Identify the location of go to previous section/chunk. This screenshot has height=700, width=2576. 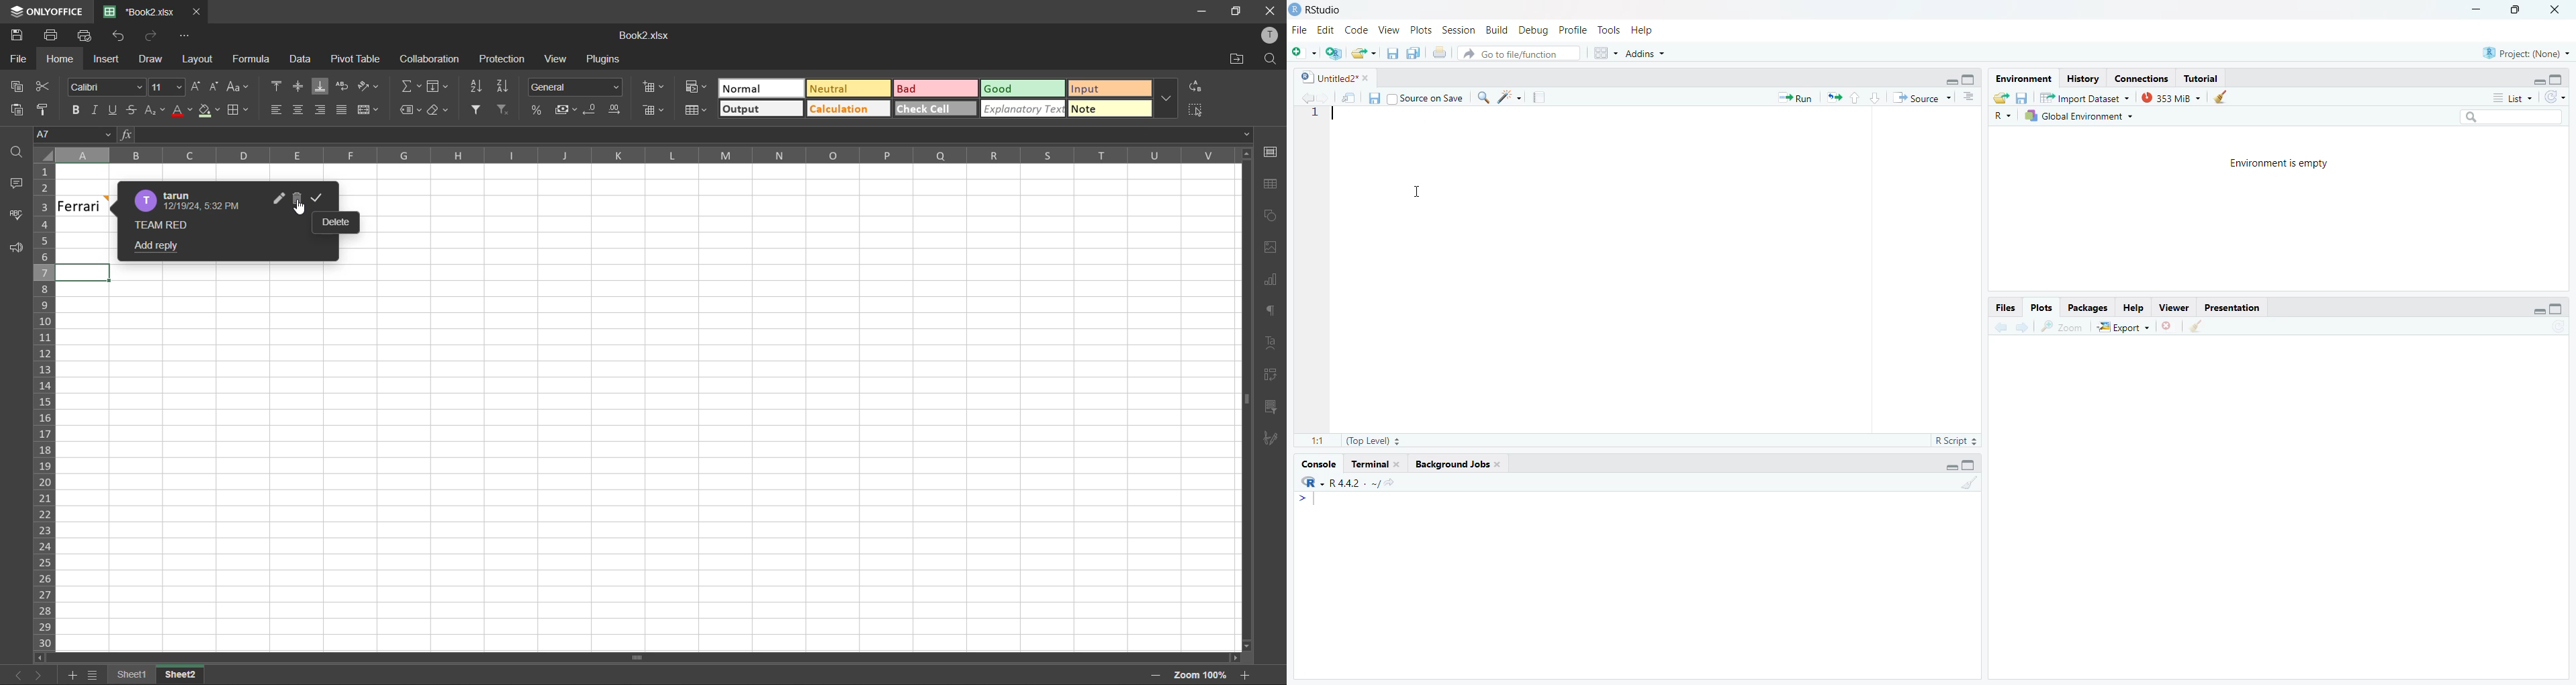
(1857, 98).